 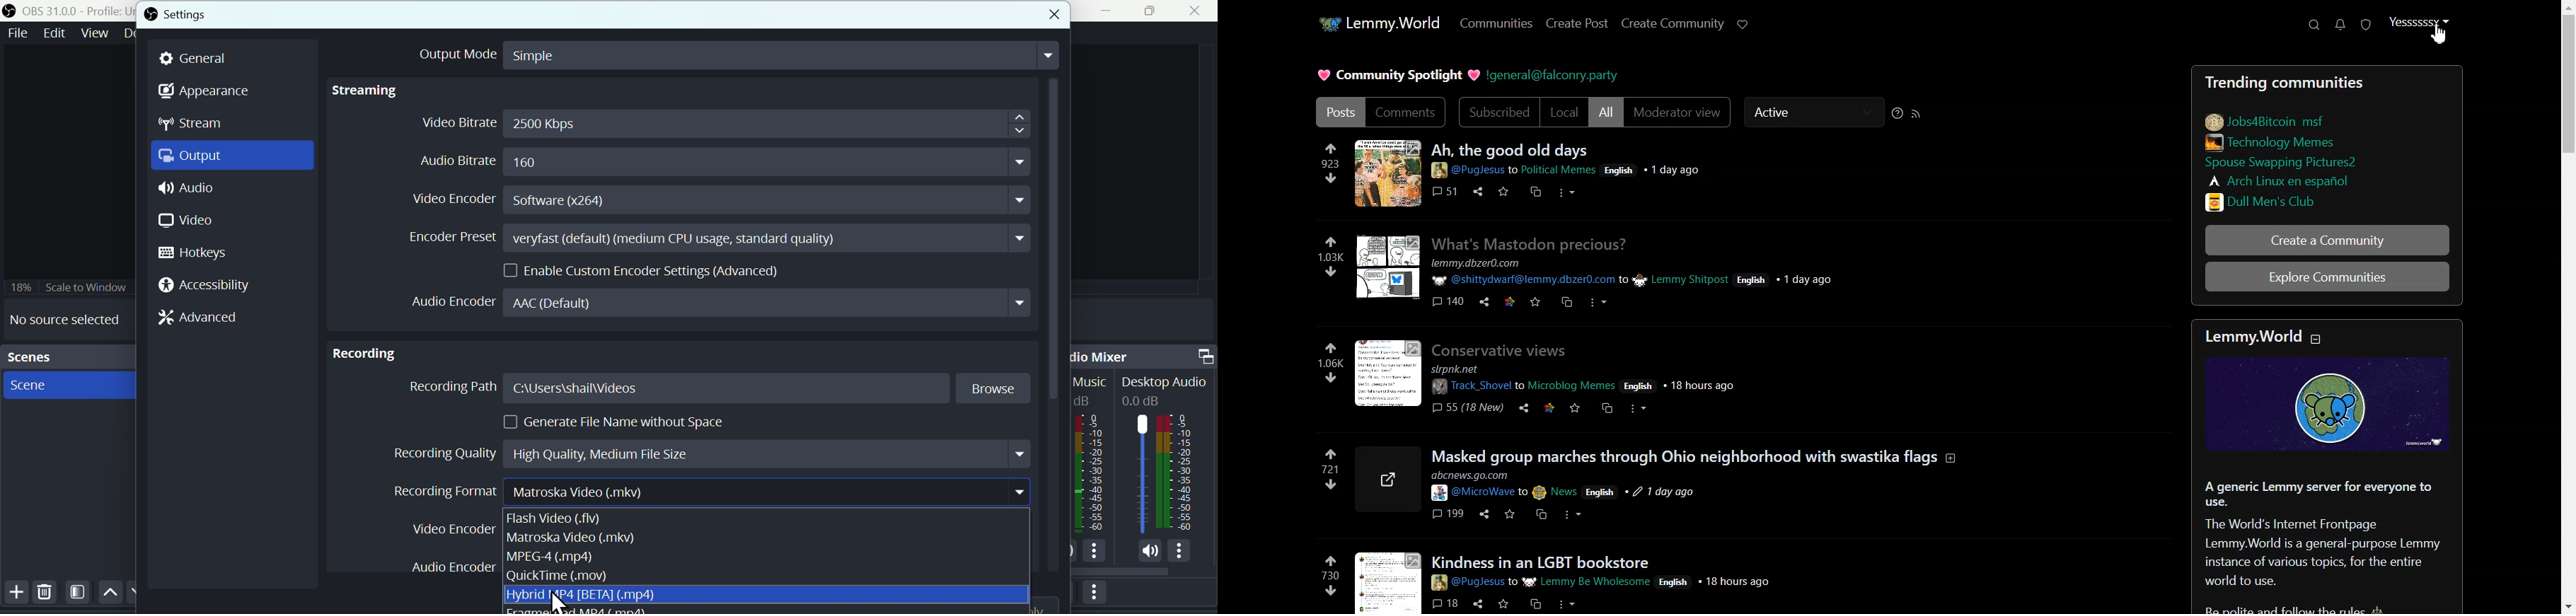 What do you see at coordinates (1480, 603) in the screenshot?
I see `share` at bounding box center [1480, 603].